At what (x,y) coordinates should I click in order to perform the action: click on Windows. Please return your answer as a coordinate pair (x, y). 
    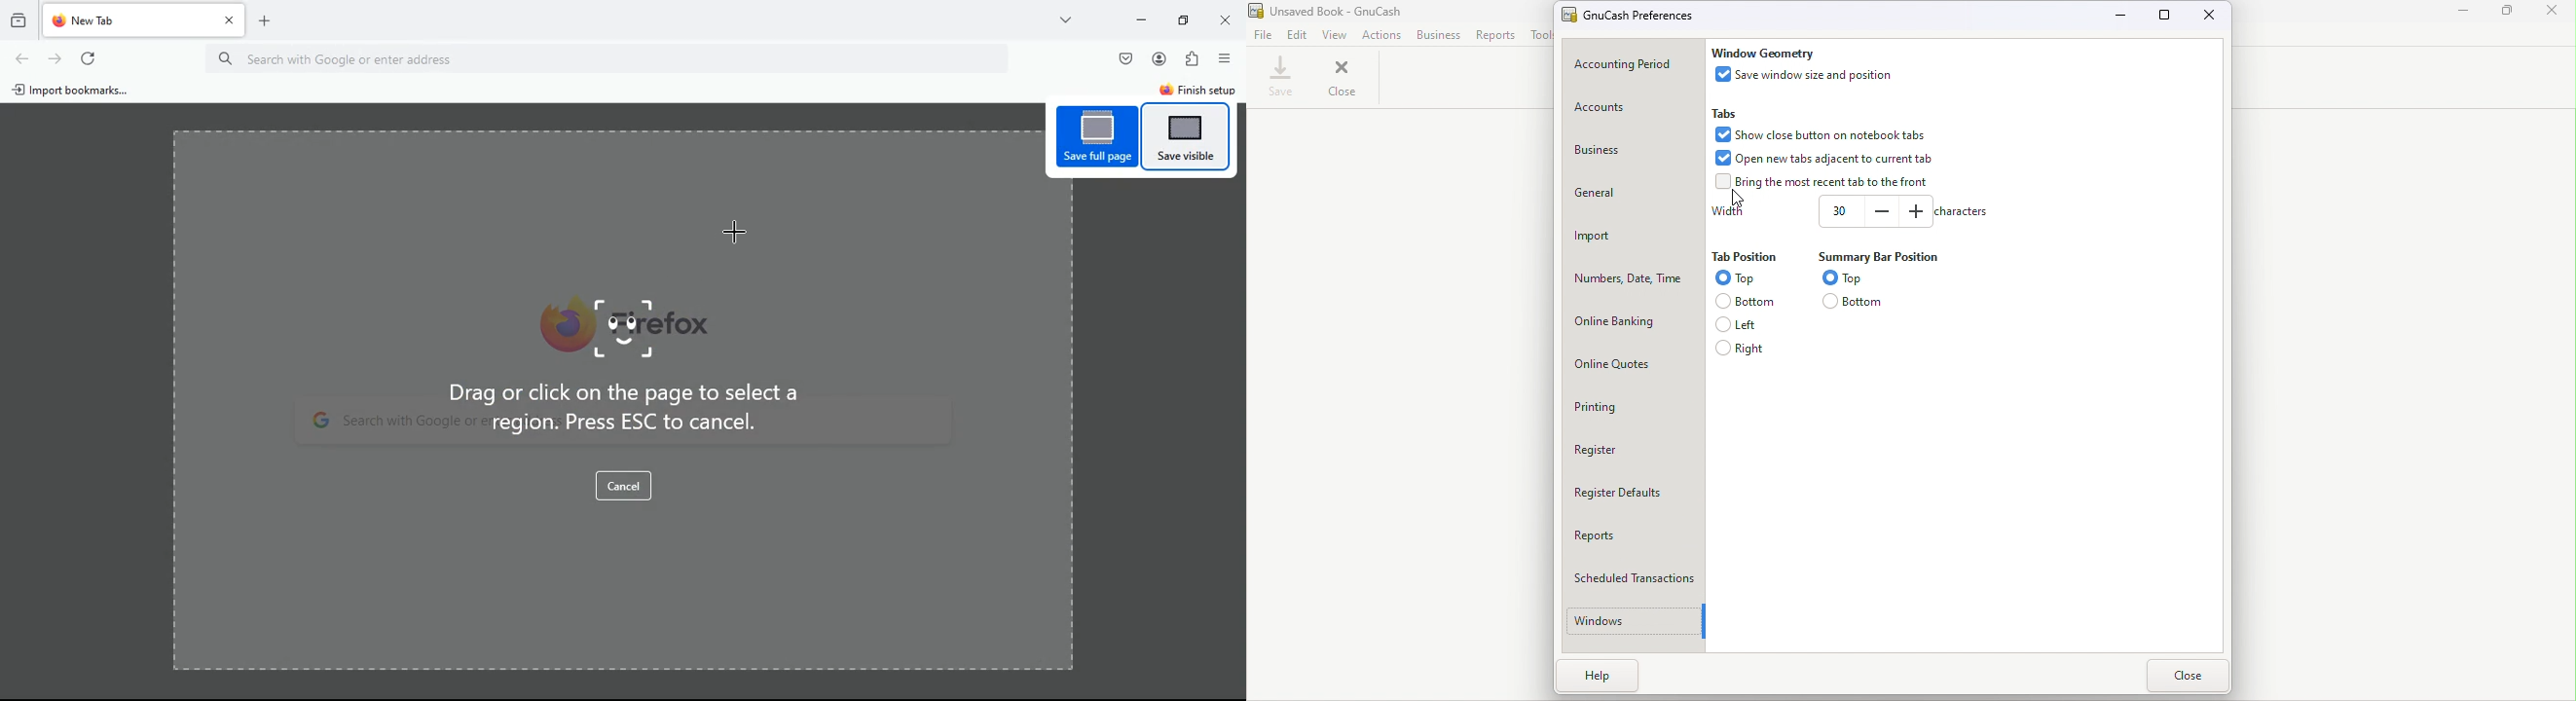
    Looking at the image, I should click on (1629, 621).